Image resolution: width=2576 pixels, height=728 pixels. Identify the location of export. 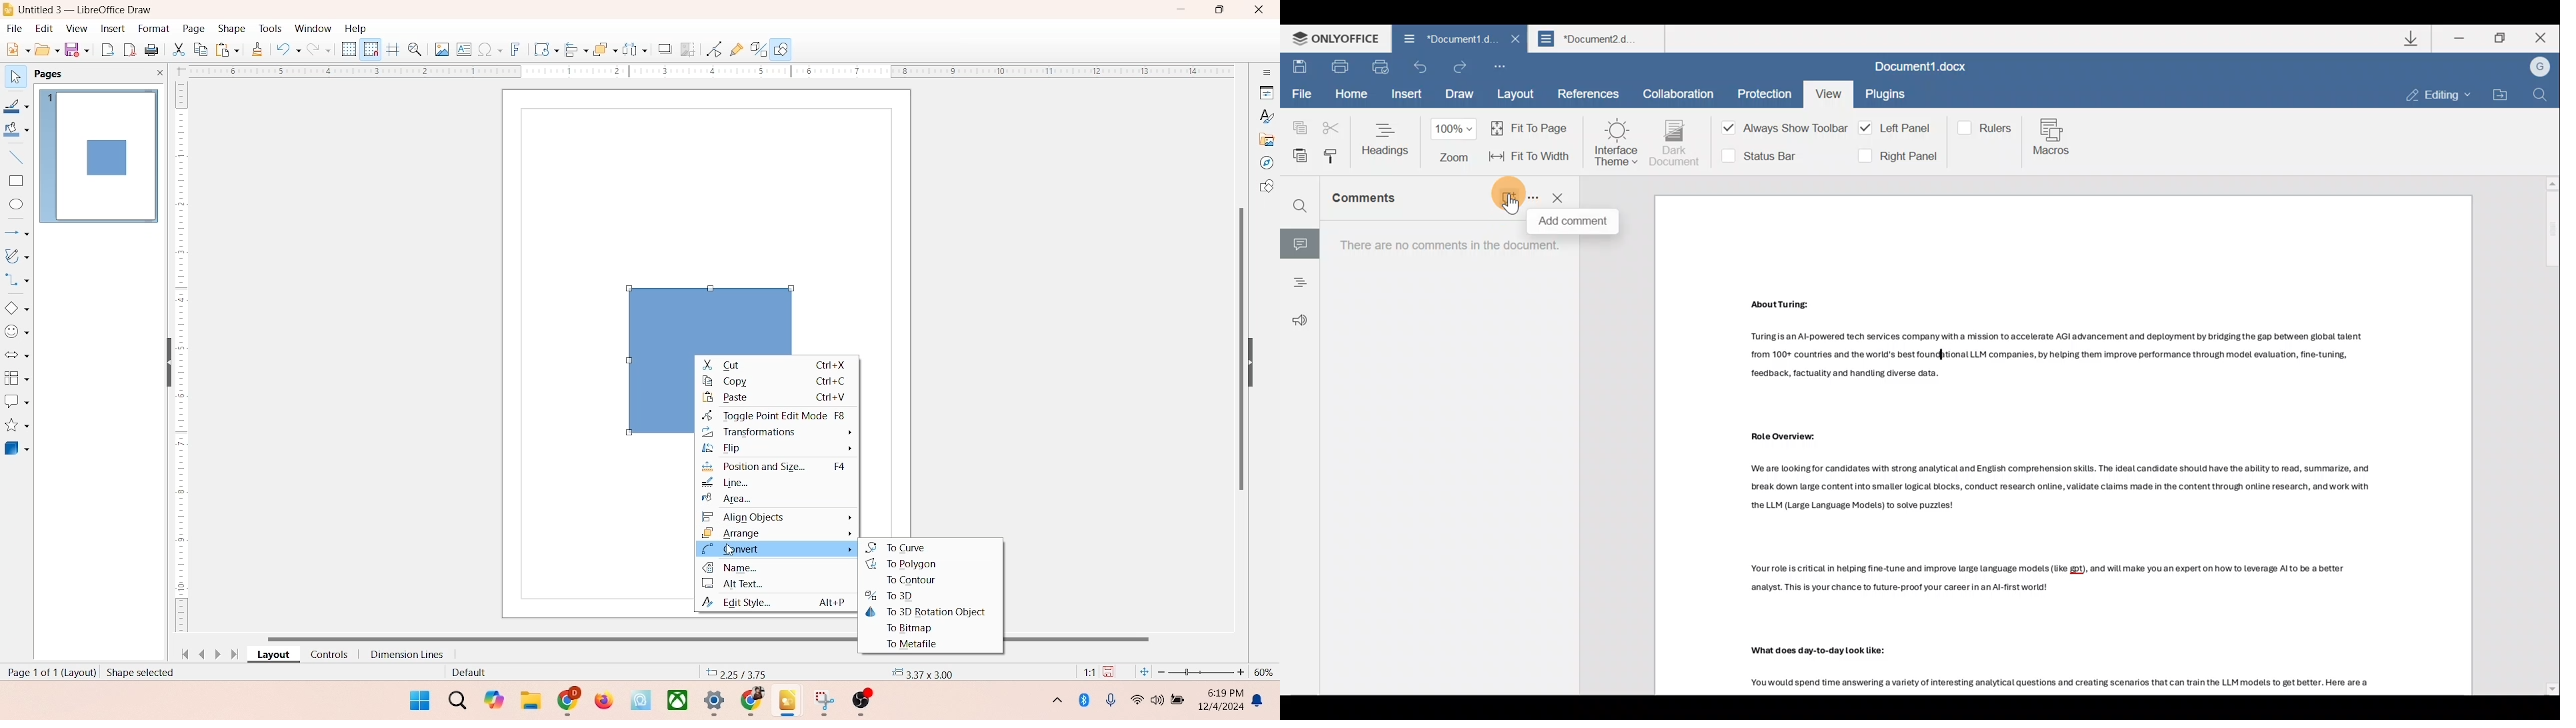
(110, 48).